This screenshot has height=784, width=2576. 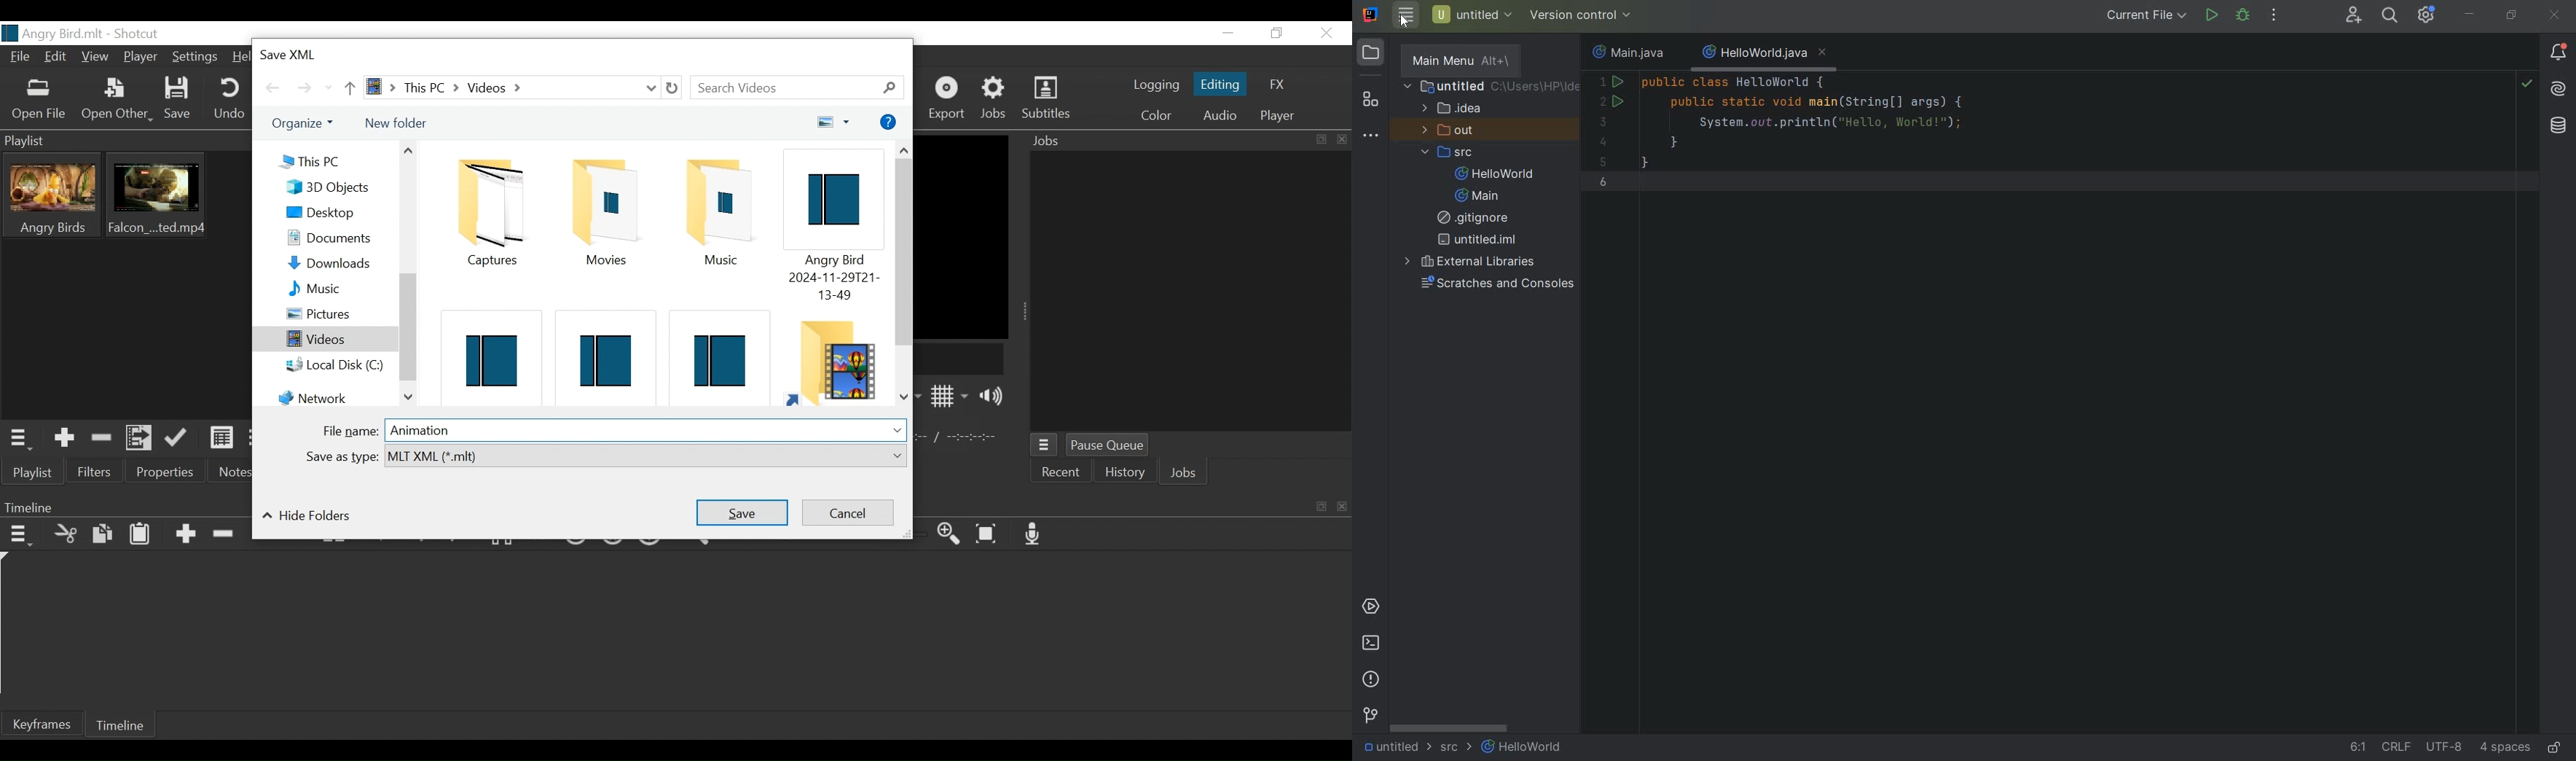 What do you see at coordinates (1219, 87) in the screenshot?
I see `Editing` at bounding box center [1219, 87].